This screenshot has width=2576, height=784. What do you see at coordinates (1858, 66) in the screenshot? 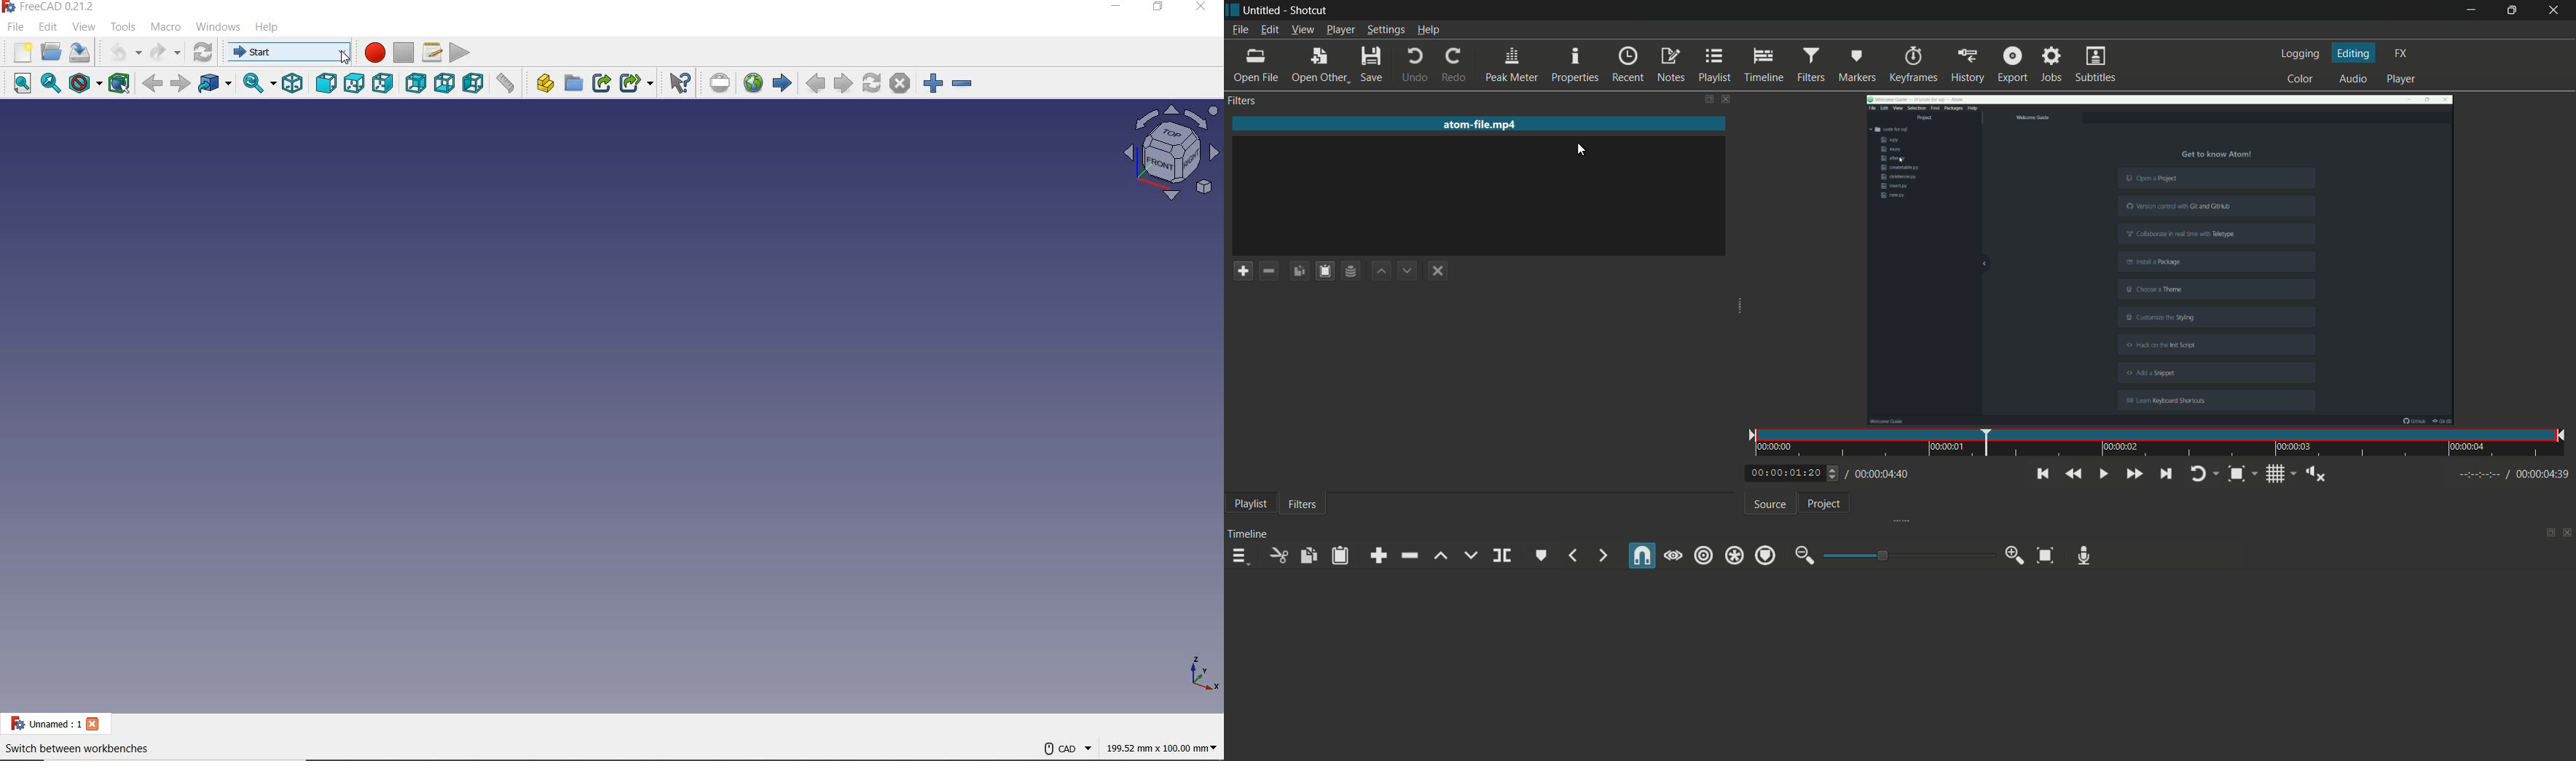
I see `markers` at bounding box center [1858, 66].